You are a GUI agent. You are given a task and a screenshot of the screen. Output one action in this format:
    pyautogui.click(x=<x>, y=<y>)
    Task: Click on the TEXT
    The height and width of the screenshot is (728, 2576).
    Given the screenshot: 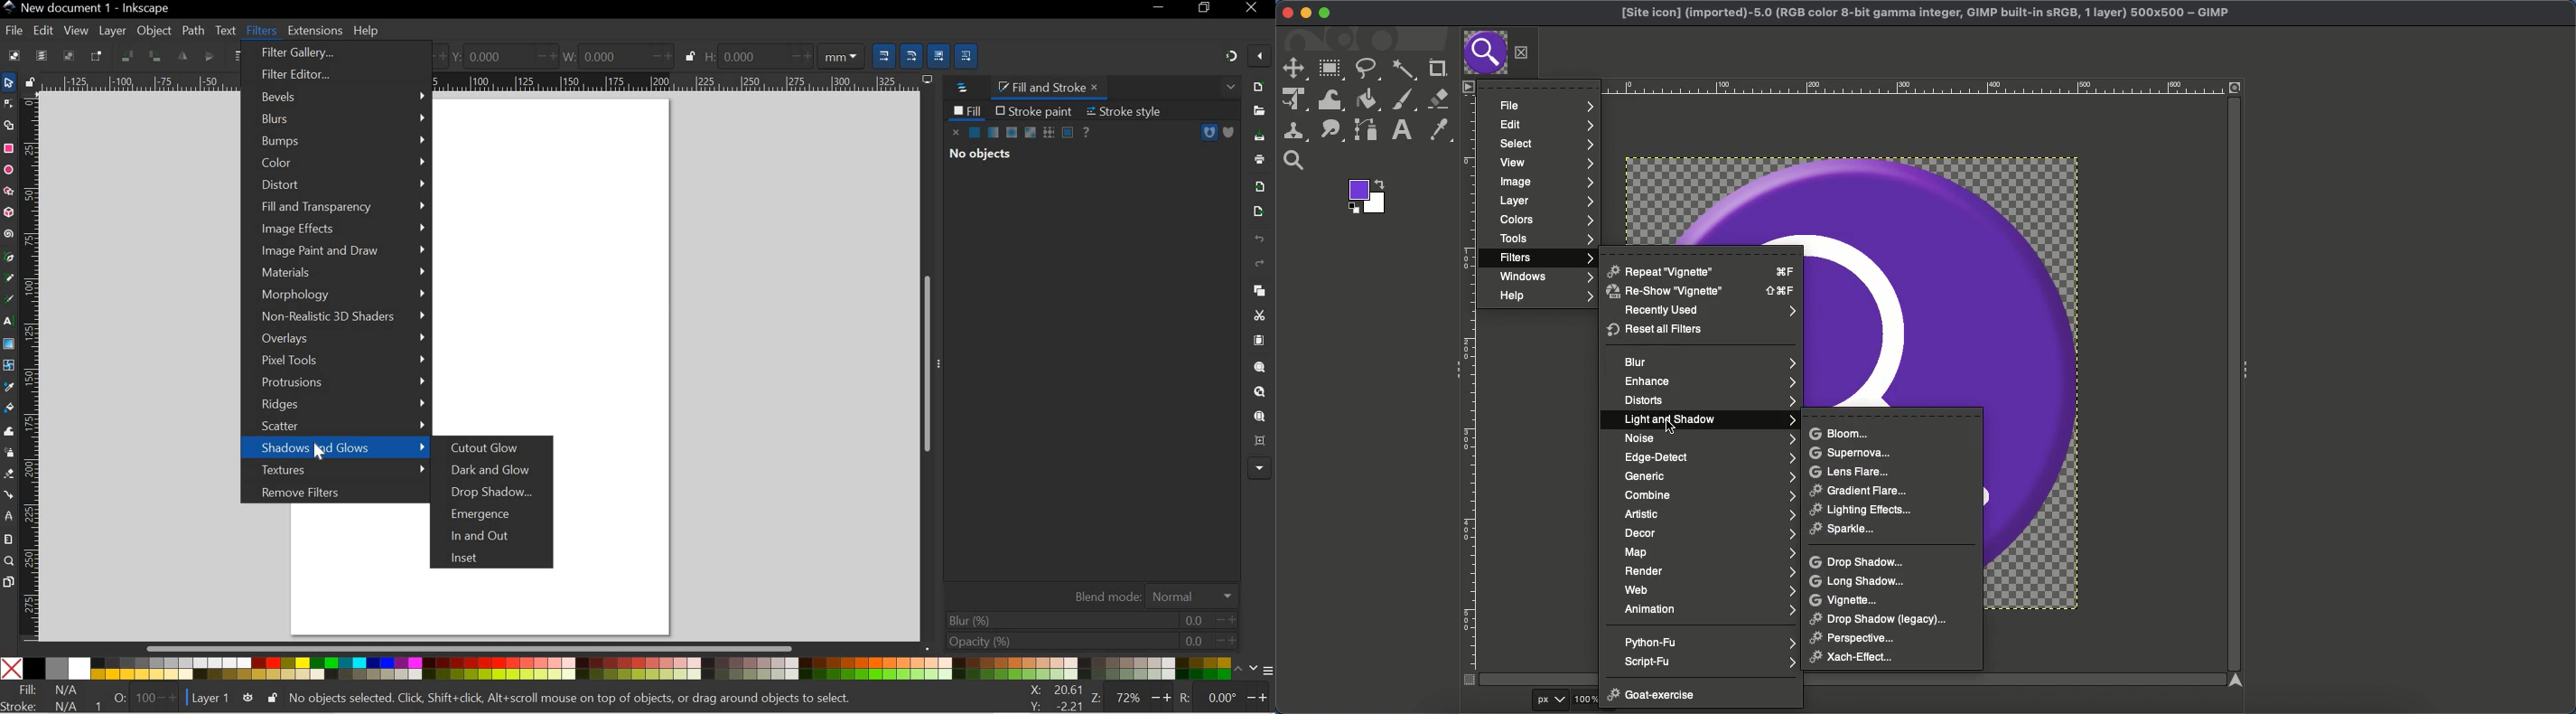 What is the action you would take?
    pyautogui.click(x=226, y=29)
    